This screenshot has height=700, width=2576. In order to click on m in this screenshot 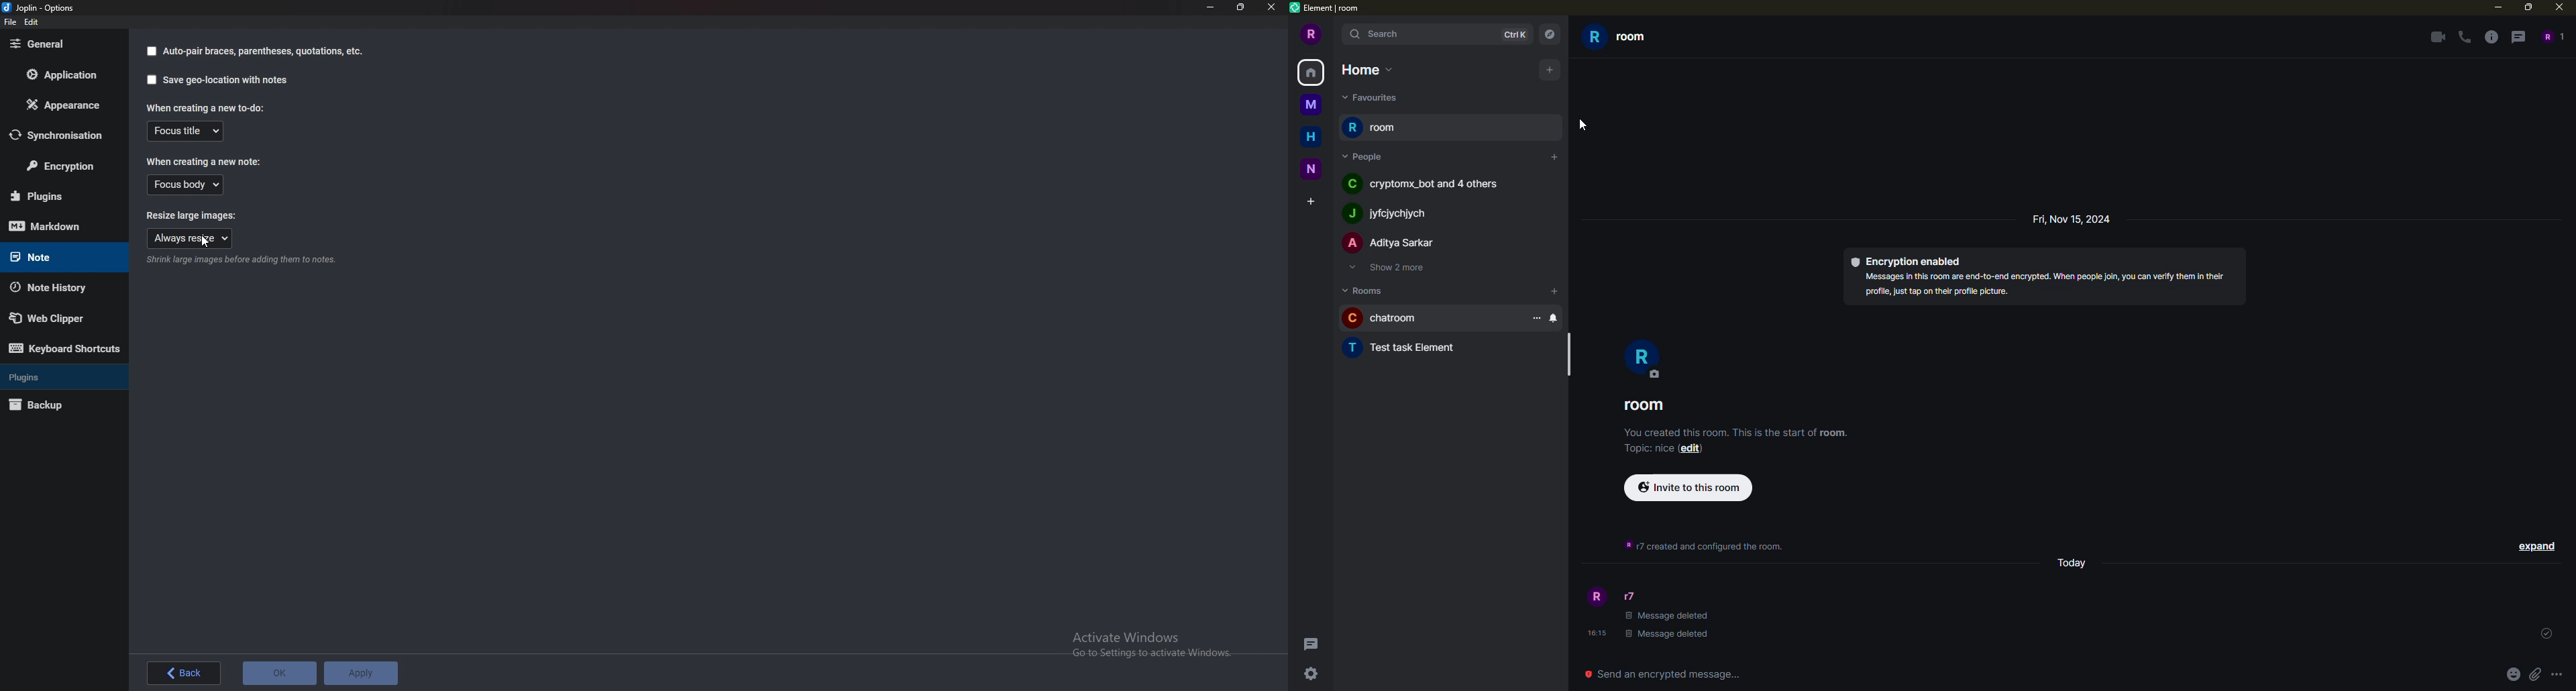, I will do `click(1310, 106)`.